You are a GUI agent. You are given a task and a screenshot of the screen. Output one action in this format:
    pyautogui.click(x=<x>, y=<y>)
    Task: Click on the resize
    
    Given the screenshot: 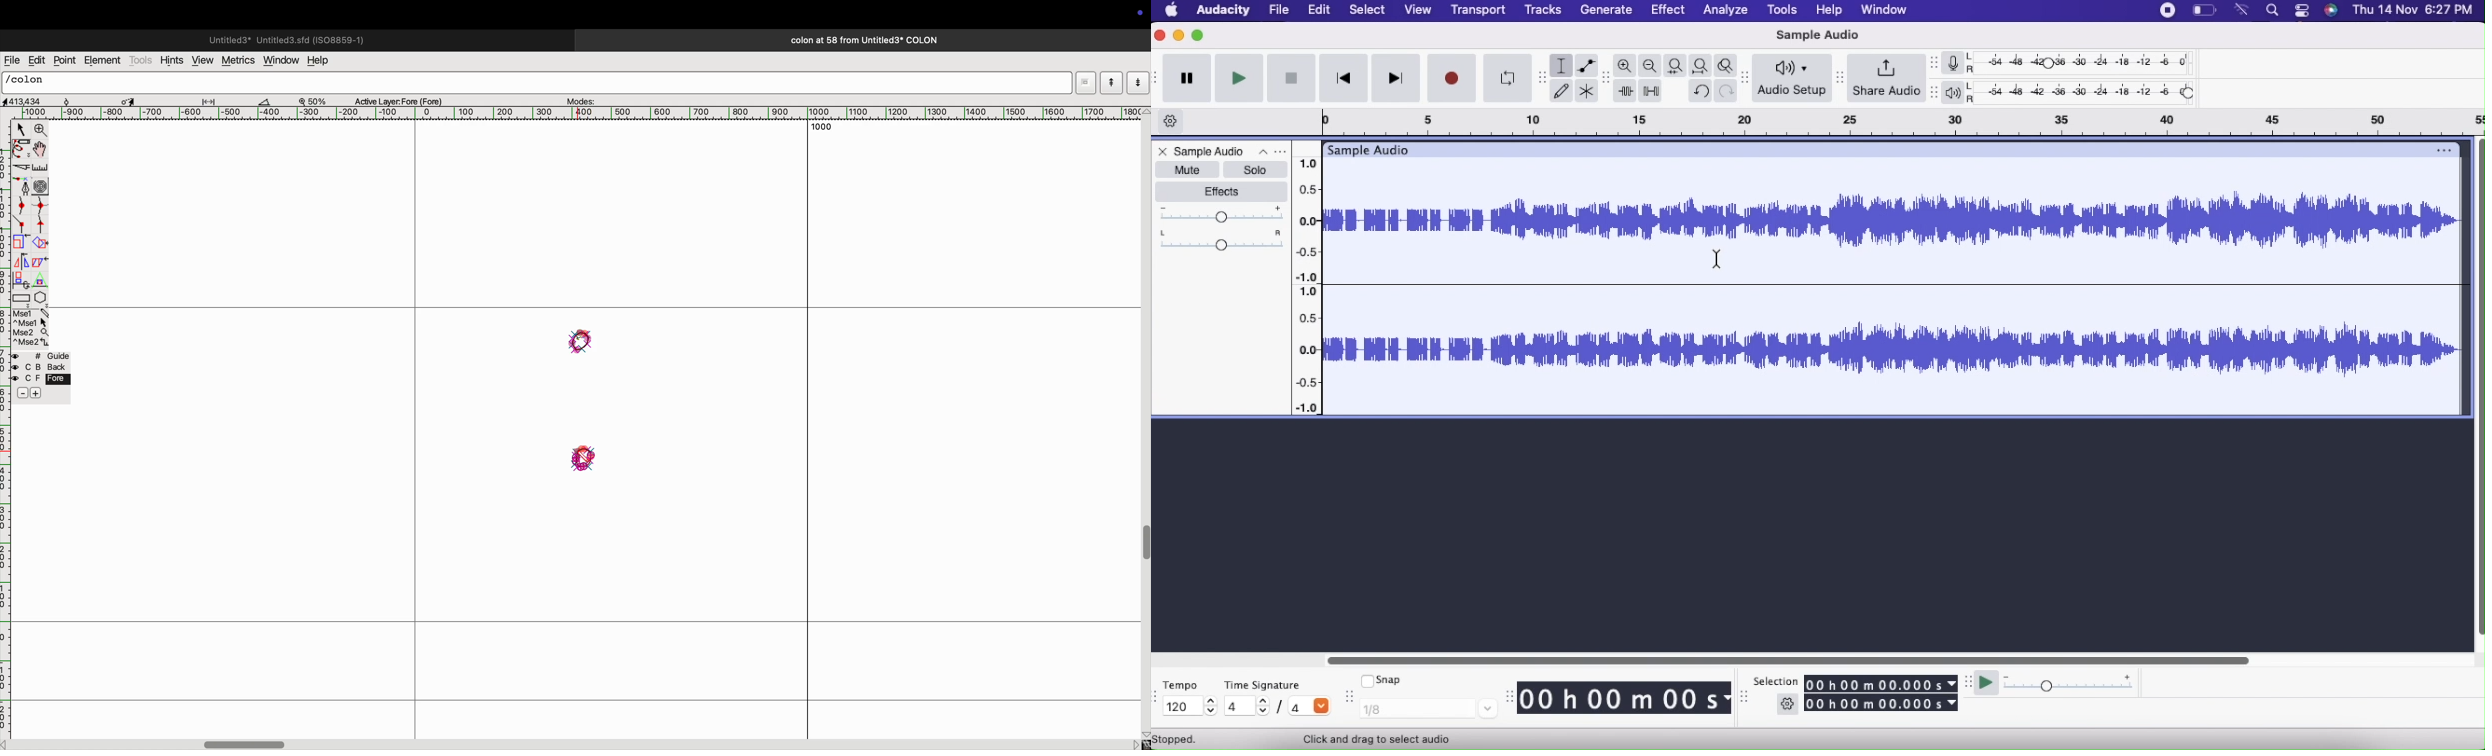 What is the action you would take?
    pyautogui.click(x=1747, y=78)
    